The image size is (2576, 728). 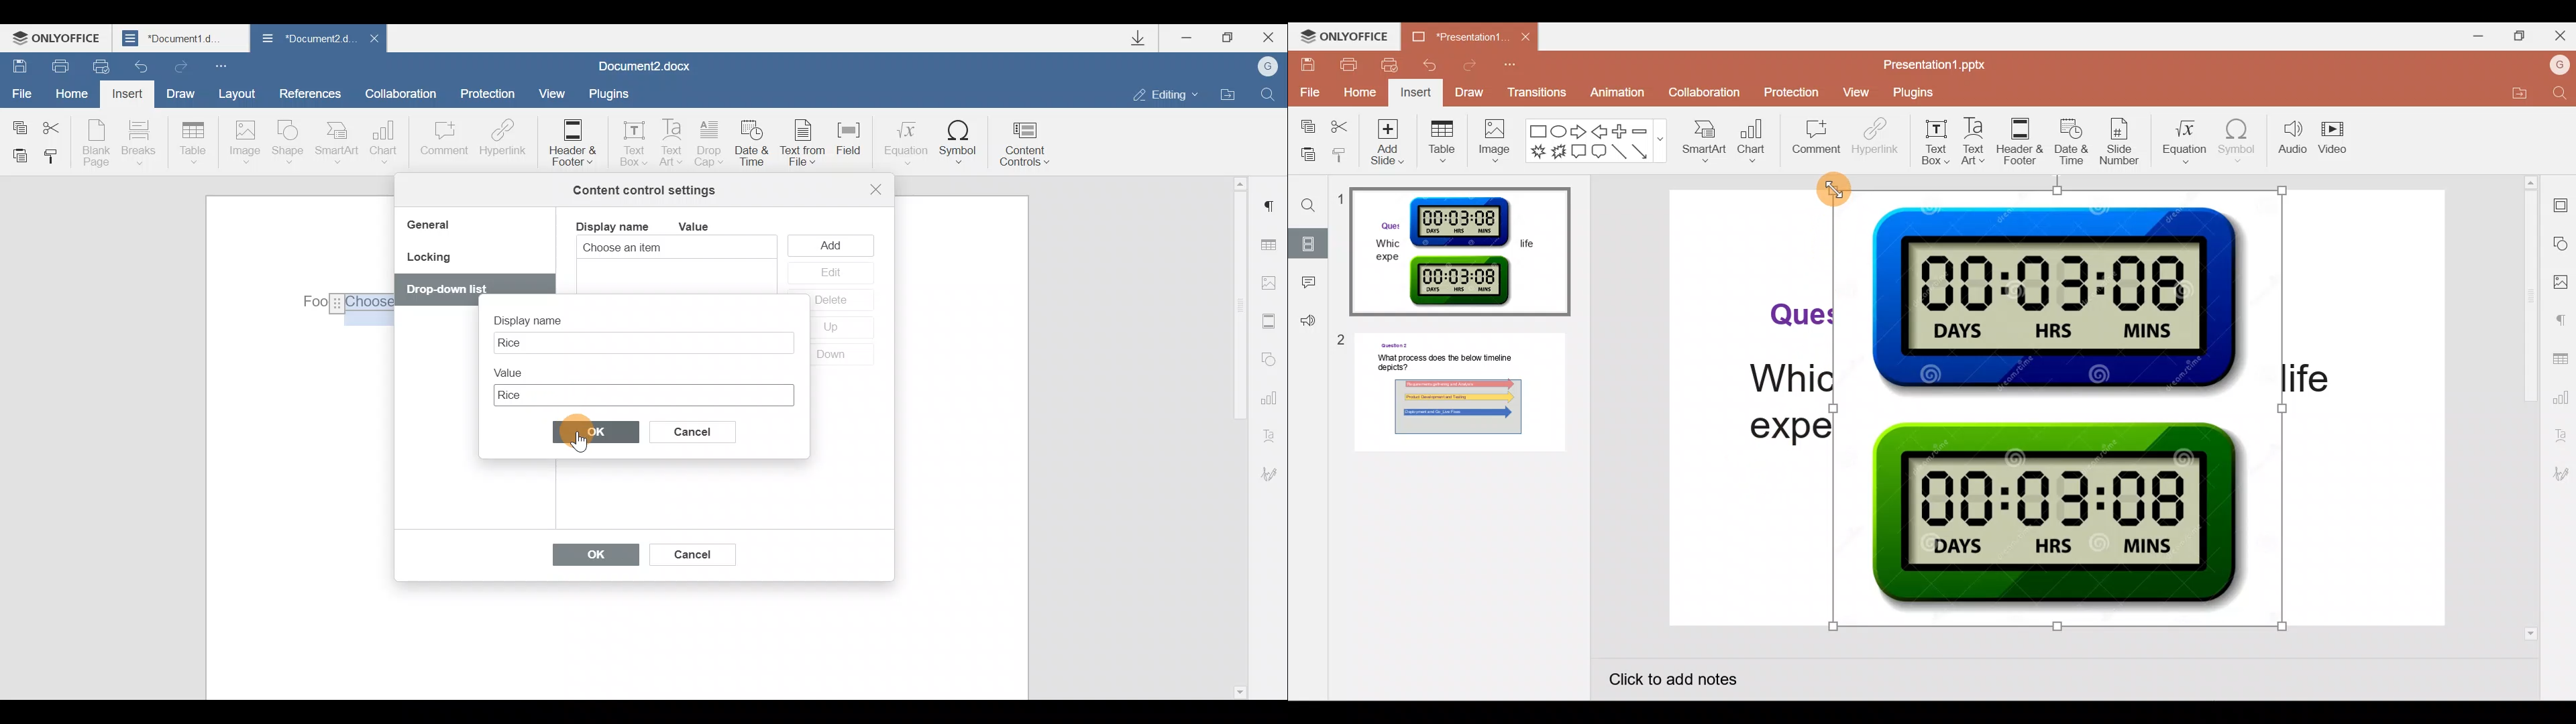 I want to click on Account name, so click(x=2557, y=66).